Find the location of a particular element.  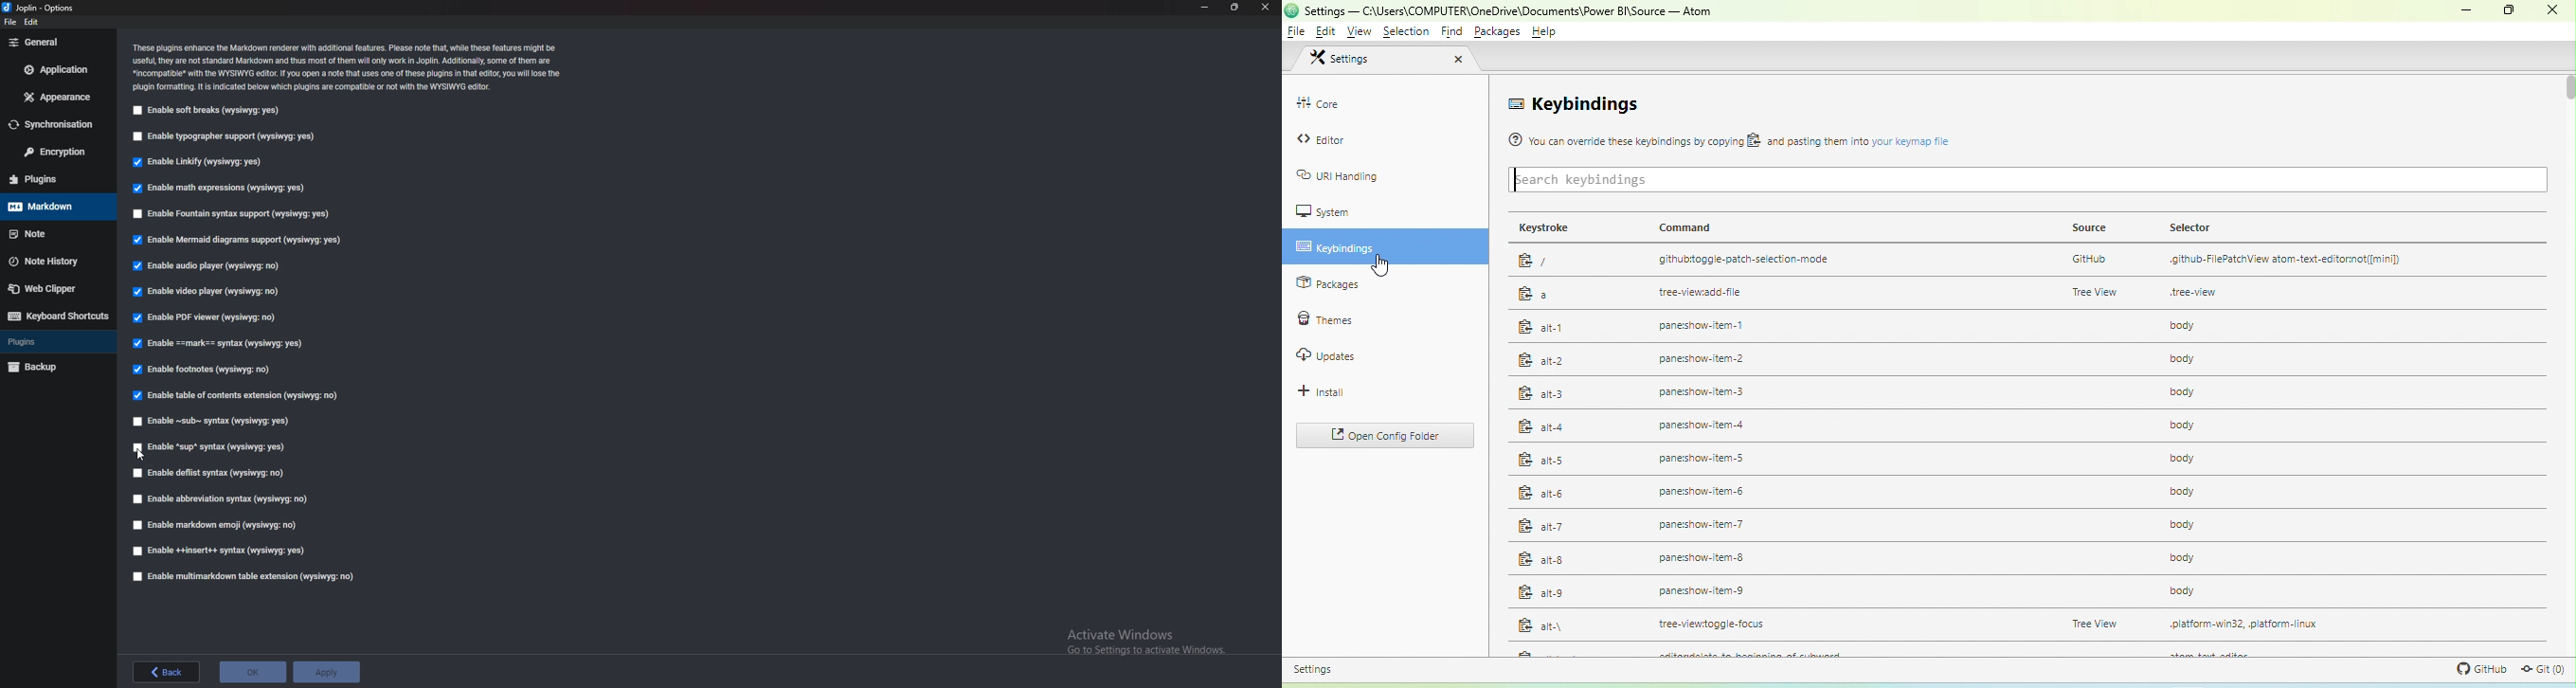

encryption is located at coordinates (53, 151).